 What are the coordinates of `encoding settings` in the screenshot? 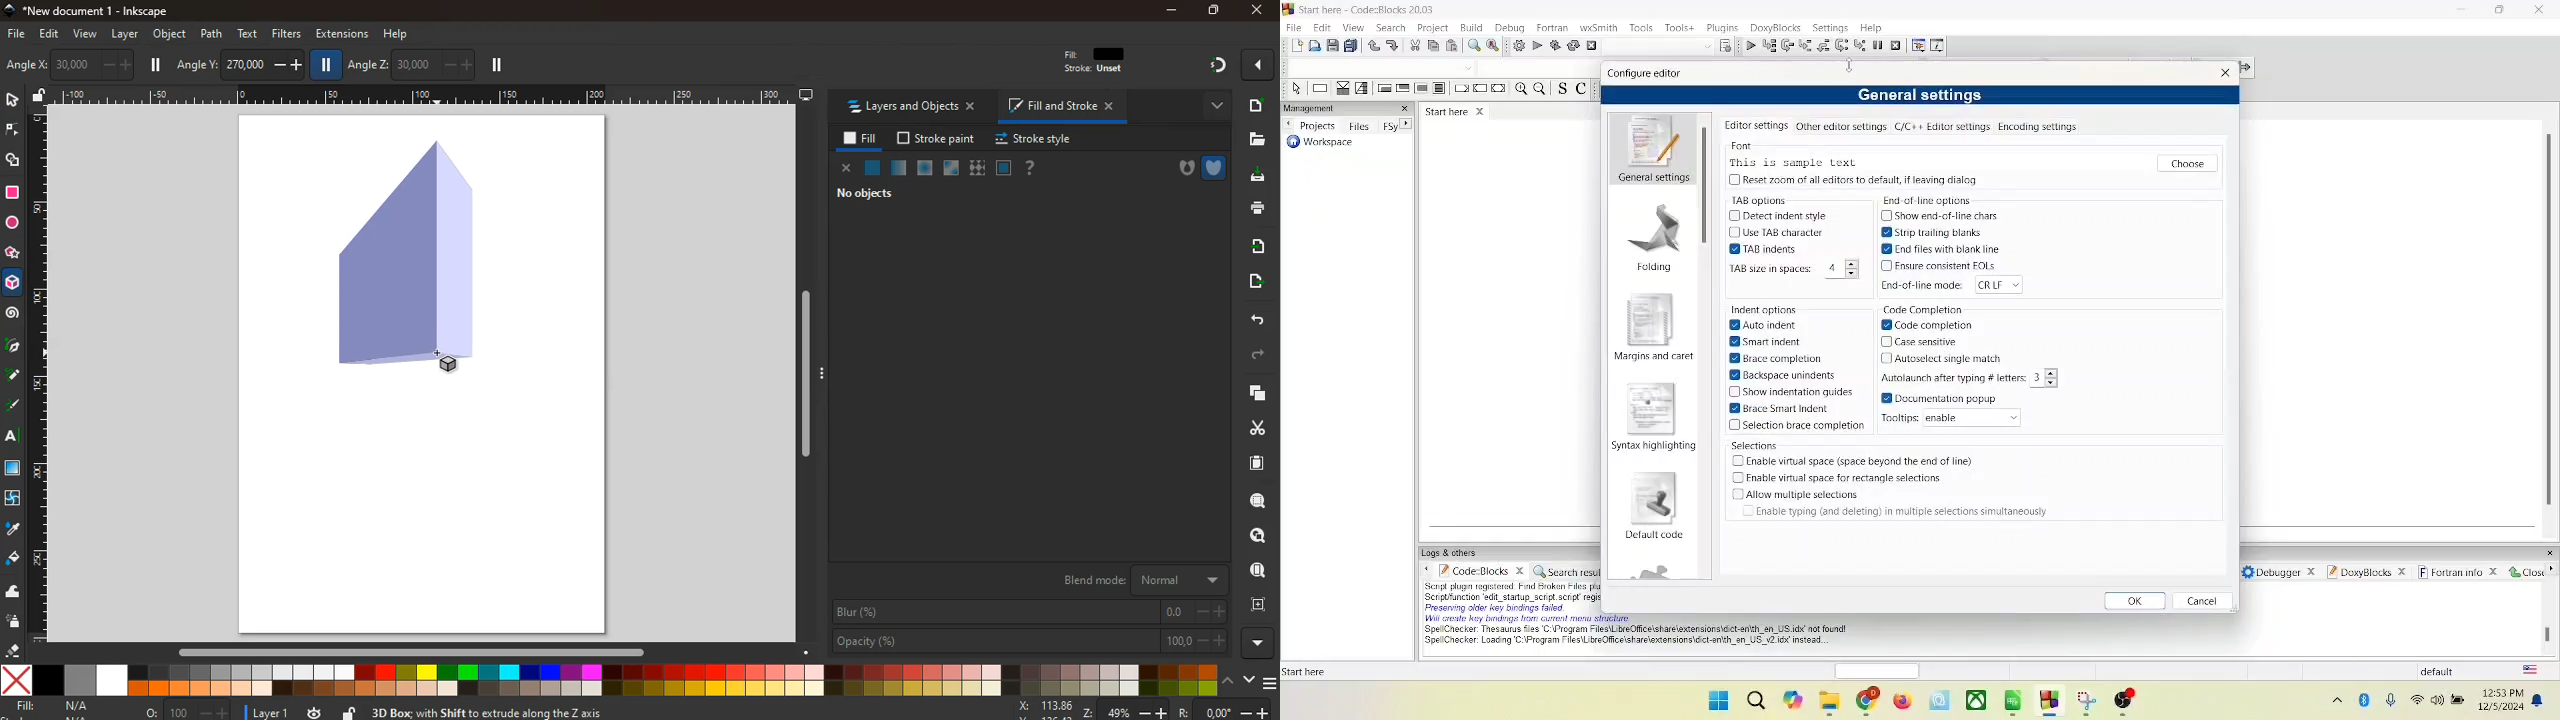 It's located at (2037, 127).